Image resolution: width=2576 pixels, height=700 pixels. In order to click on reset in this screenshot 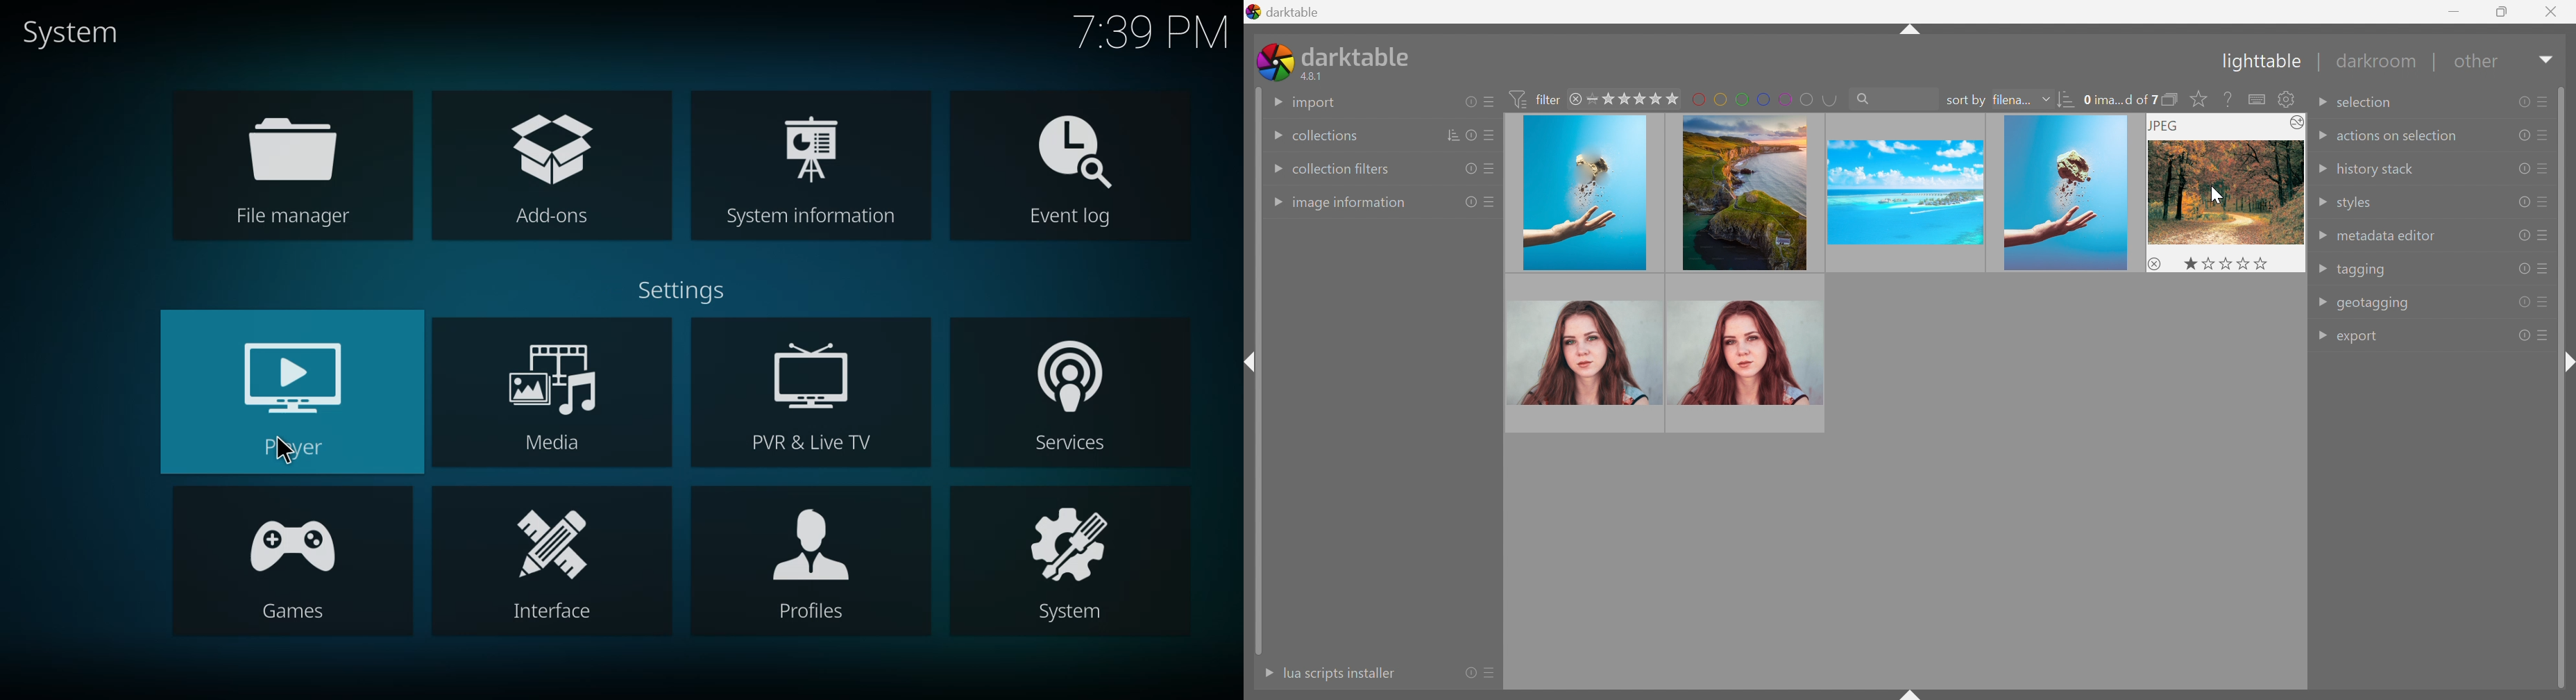, I will do `click(2525, 269)`.